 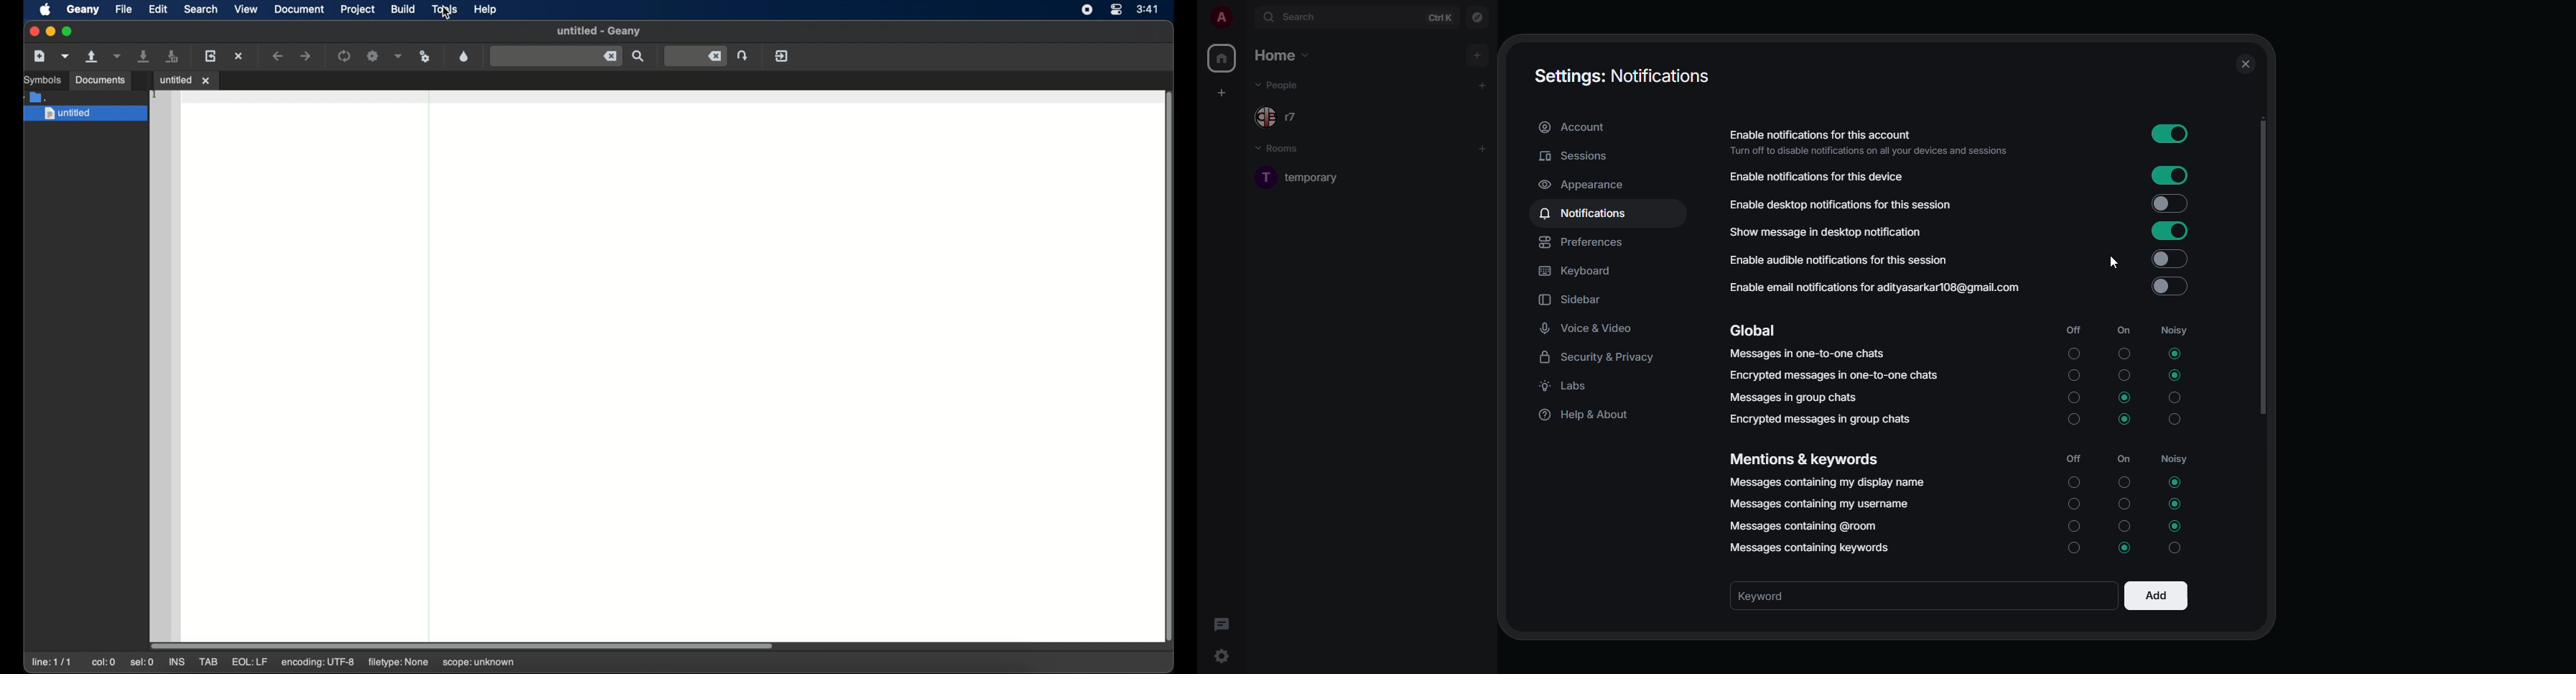 What do you see at coordinates (1148, 8) in the screenshot?
I see `time` at bounding box center [1148, 8].